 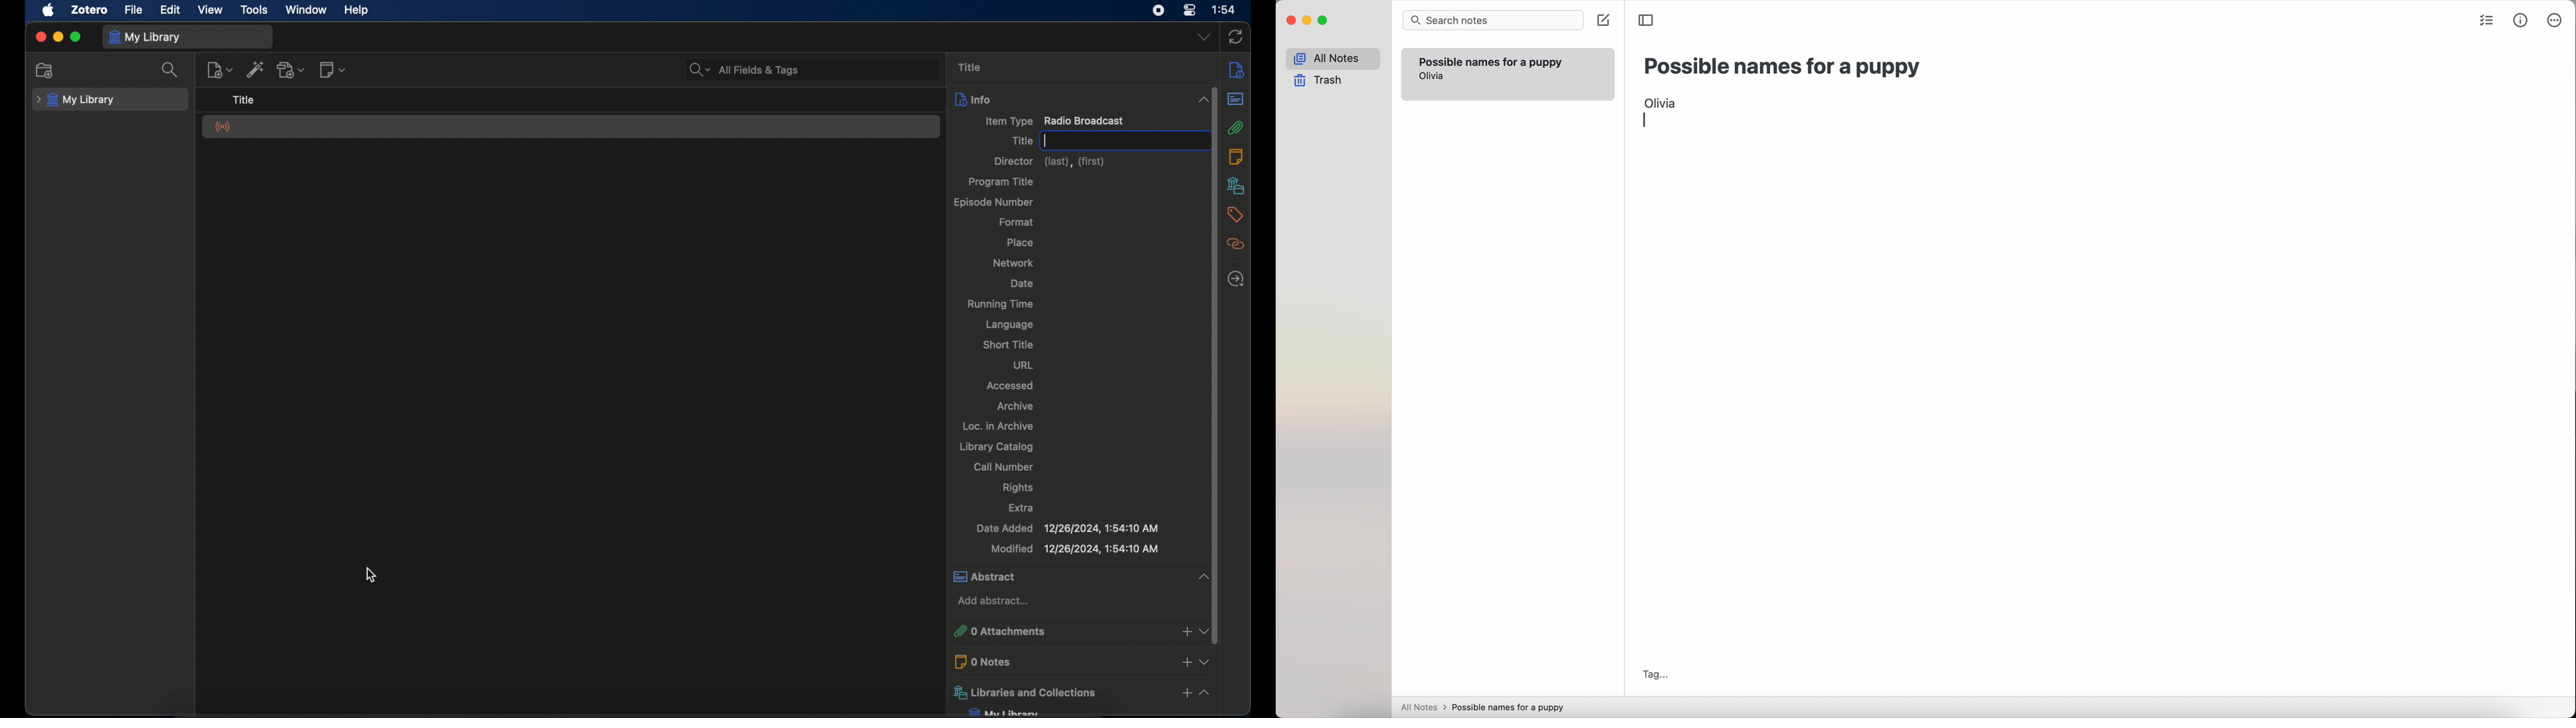 I want to click on place, so click(x=1020, y=242).